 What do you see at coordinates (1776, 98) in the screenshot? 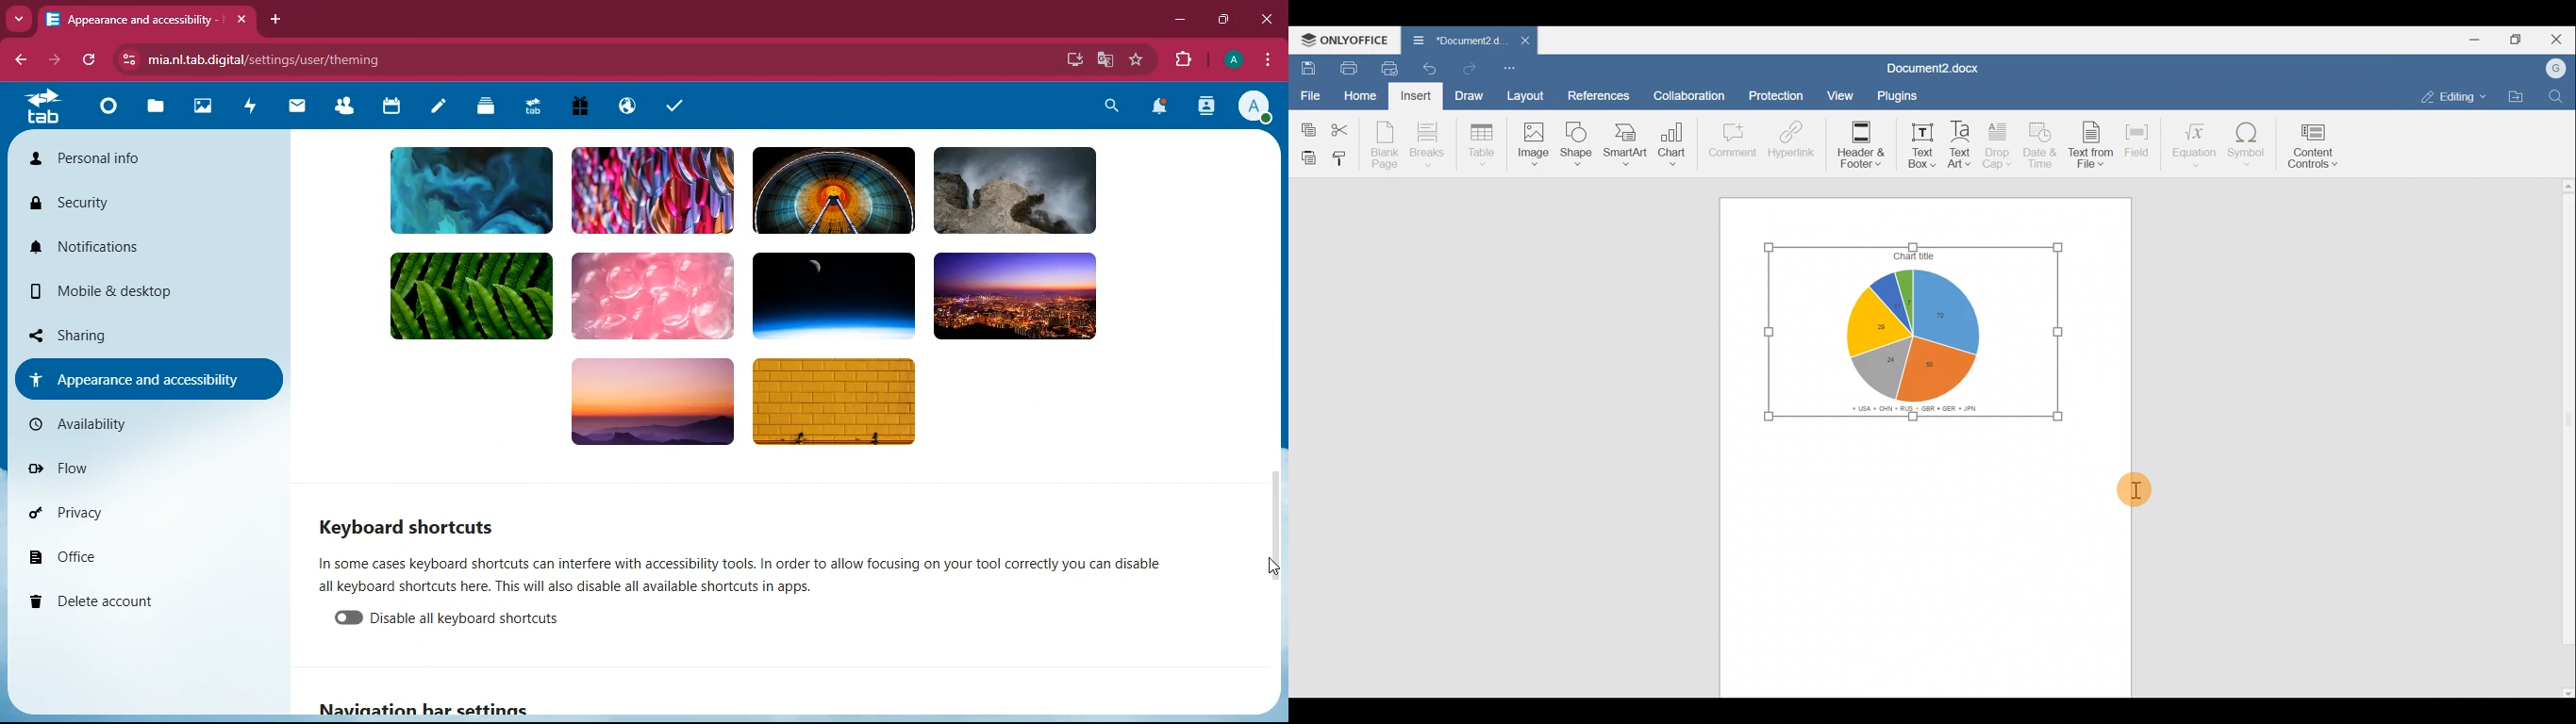
I see `Protection` at bounding box center [1776, 98].